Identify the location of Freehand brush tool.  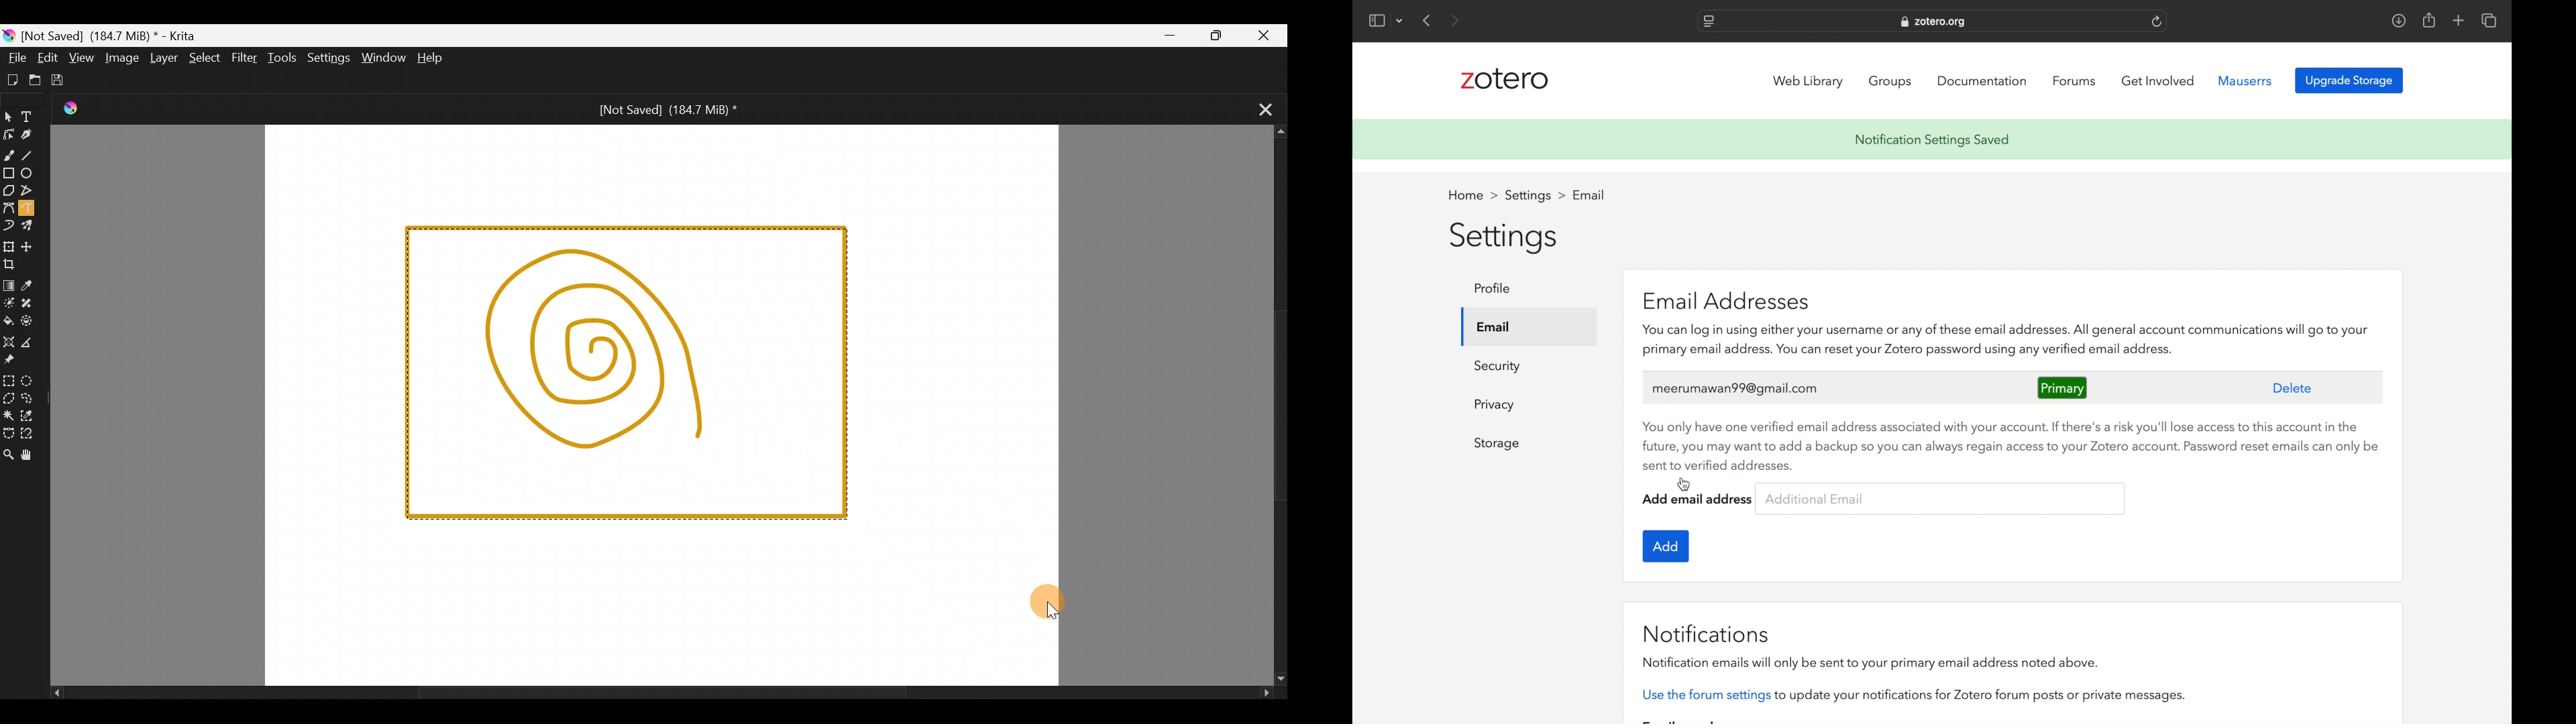
(8, 155).